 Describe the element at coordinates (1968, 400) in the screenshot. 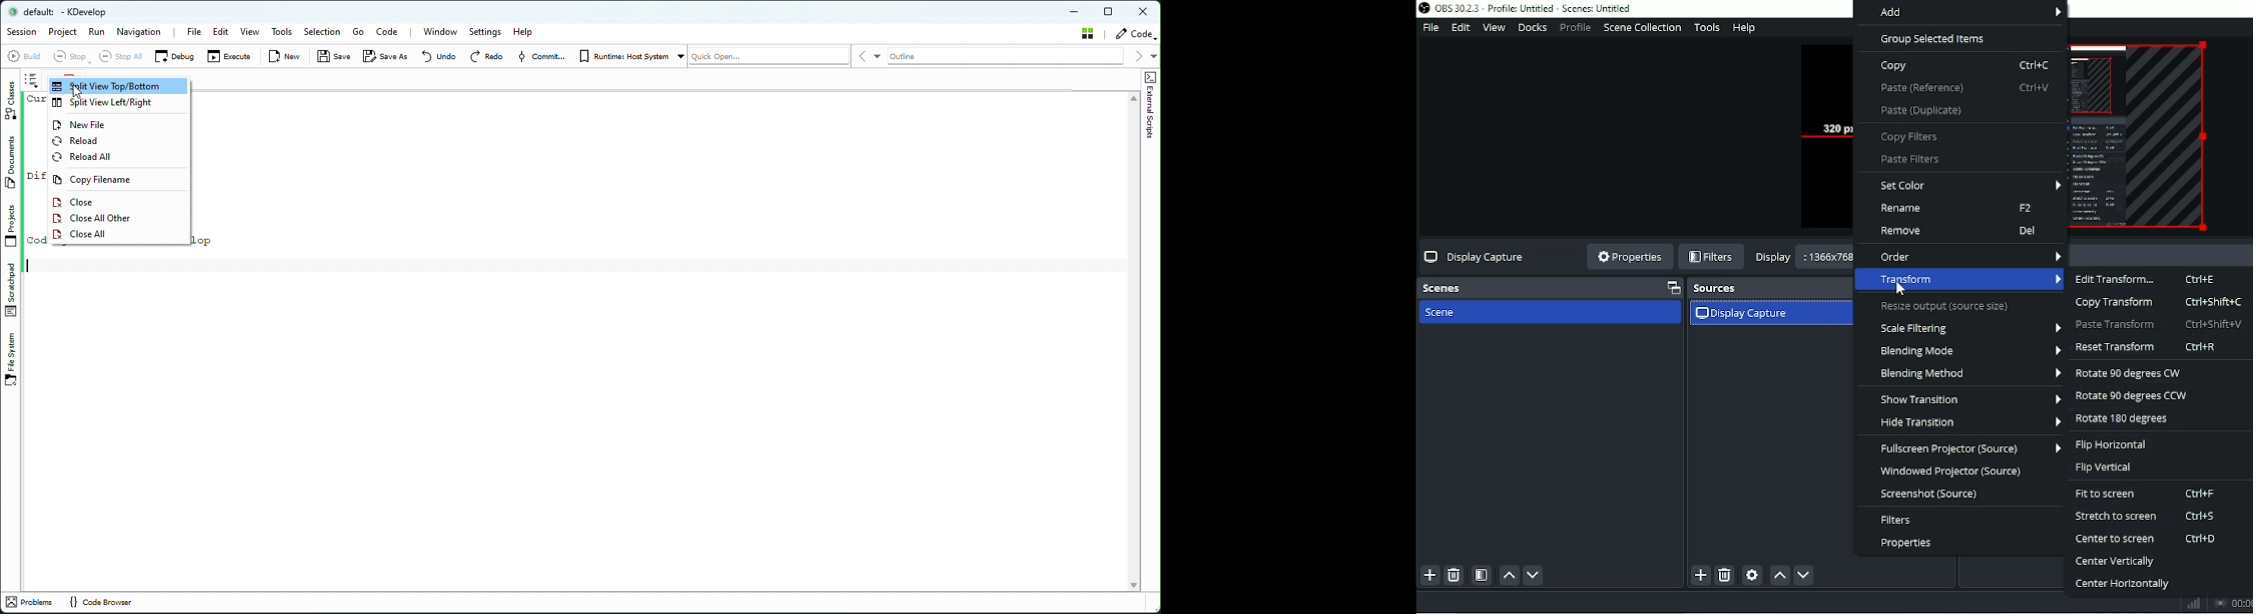

I see `Show transition` at that location.